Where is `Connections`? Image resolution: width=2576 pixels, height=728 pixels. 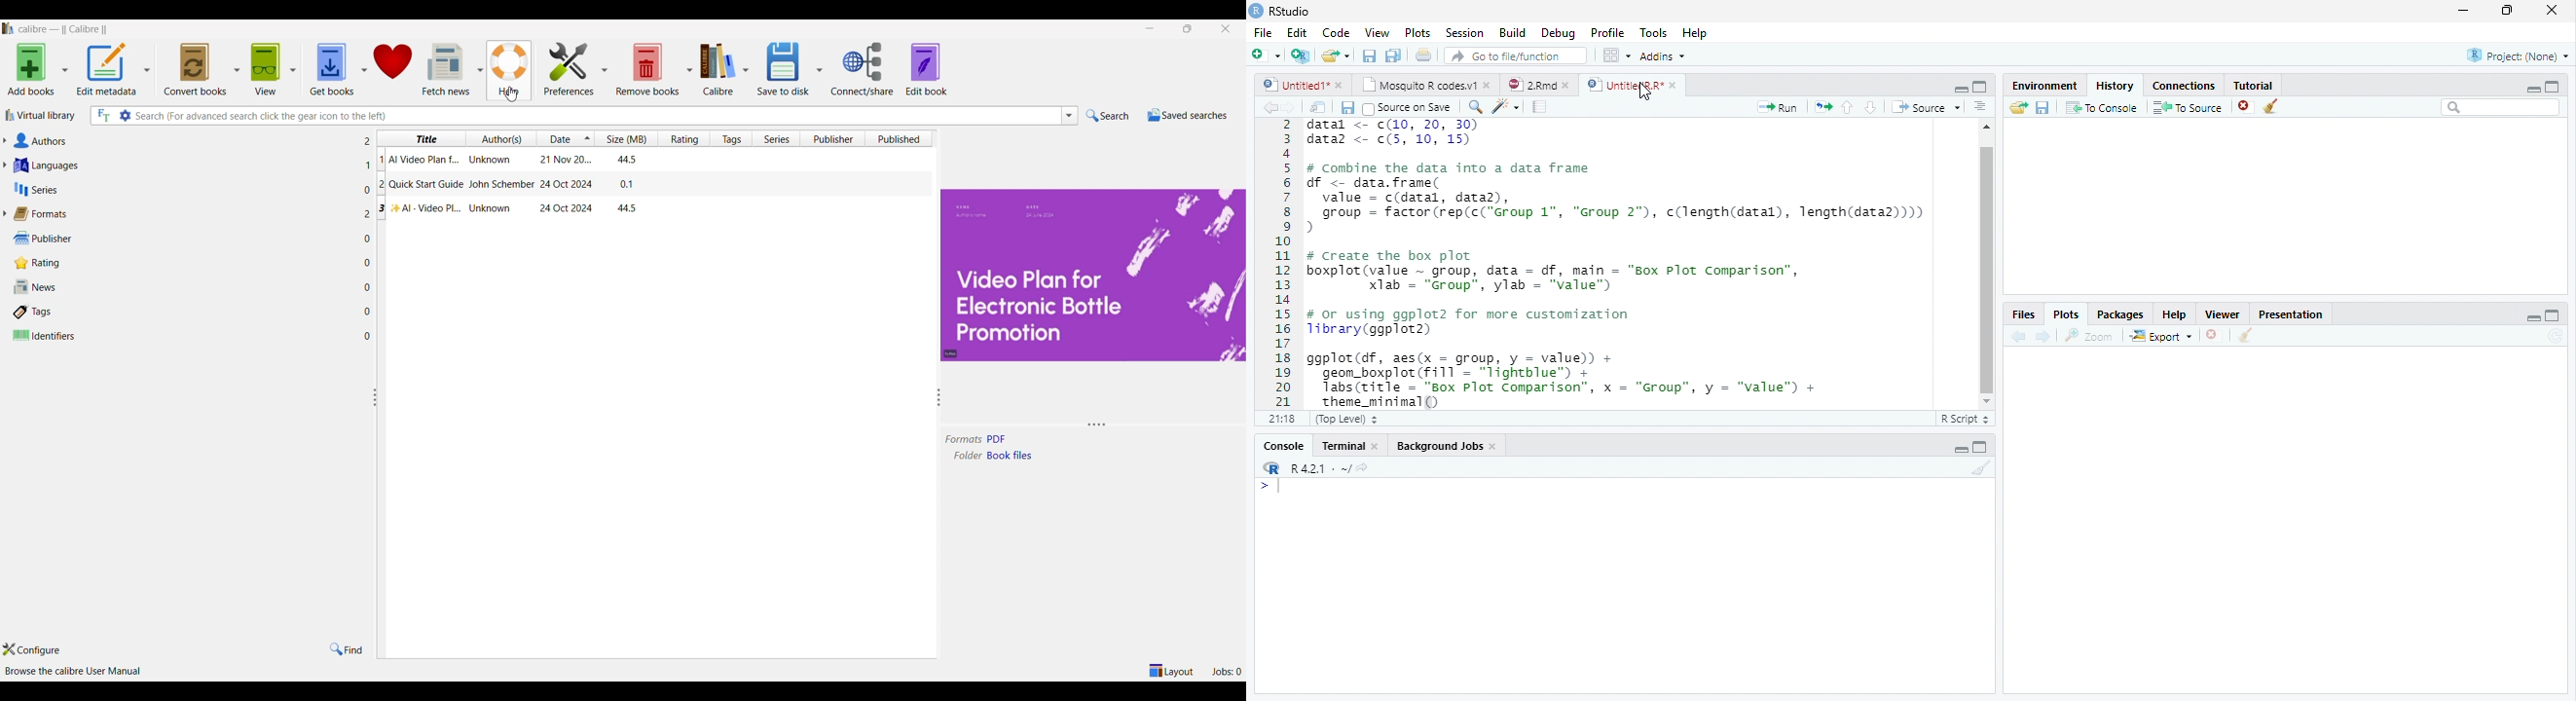
Connections is located at coordinates (2184, 86).